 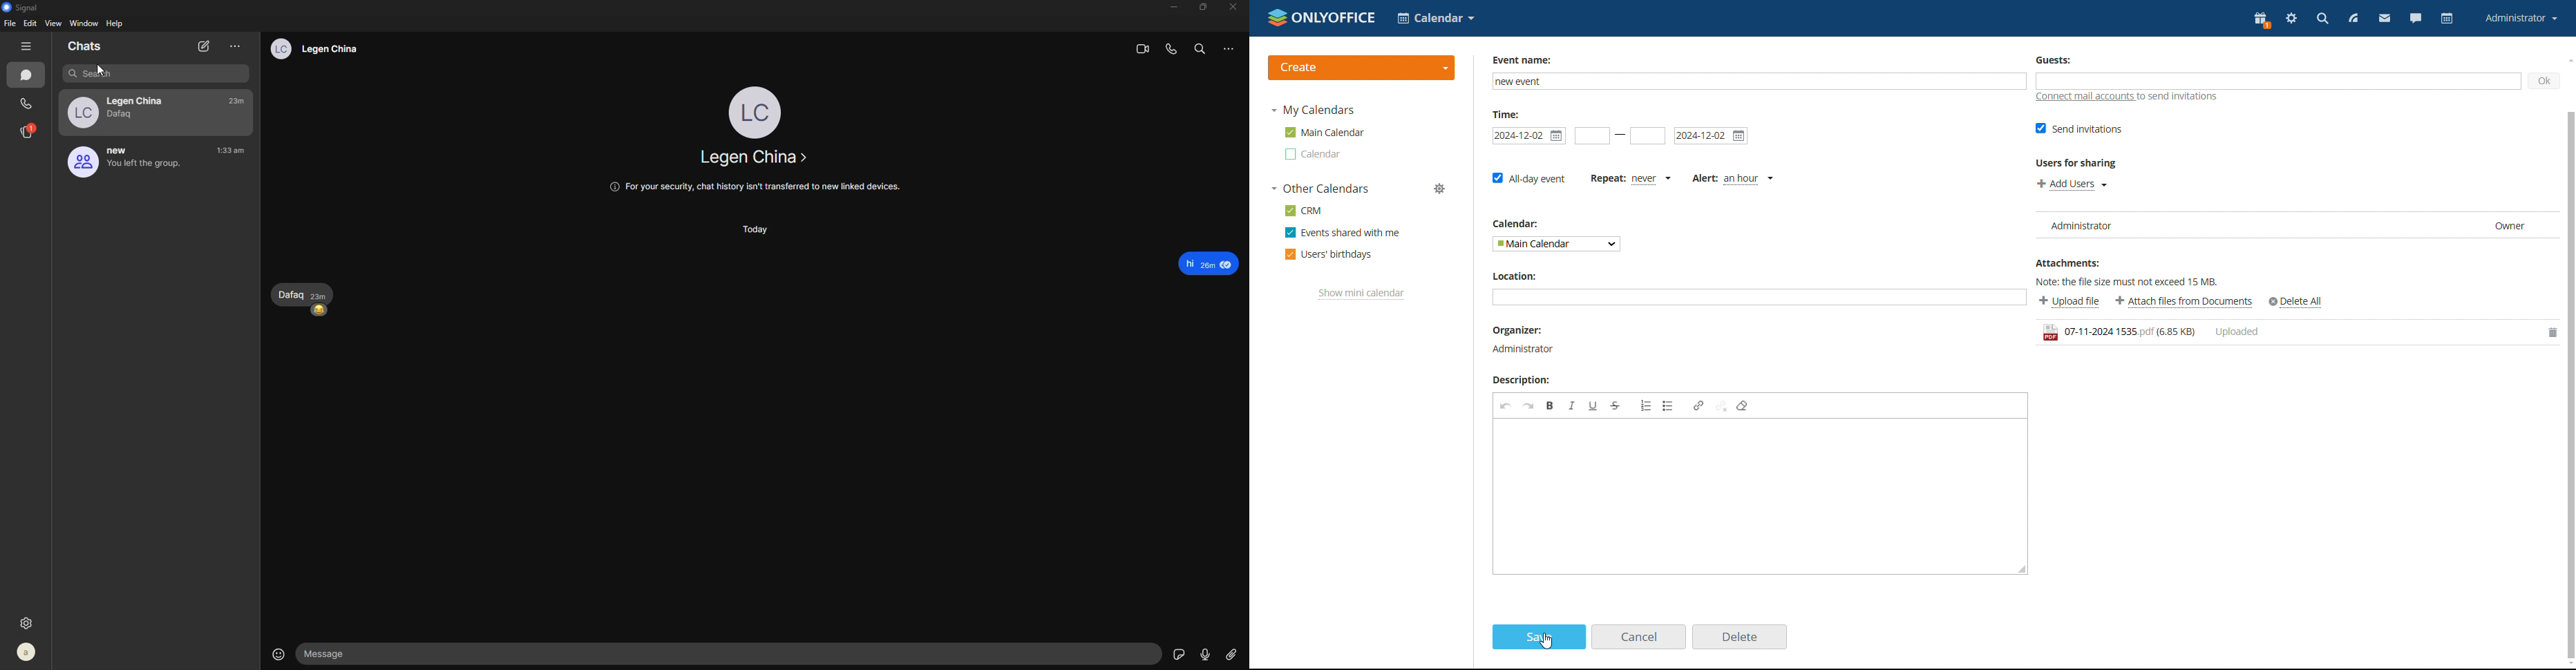 I want to click on dafaq 23m, so click(x=305, y=294).